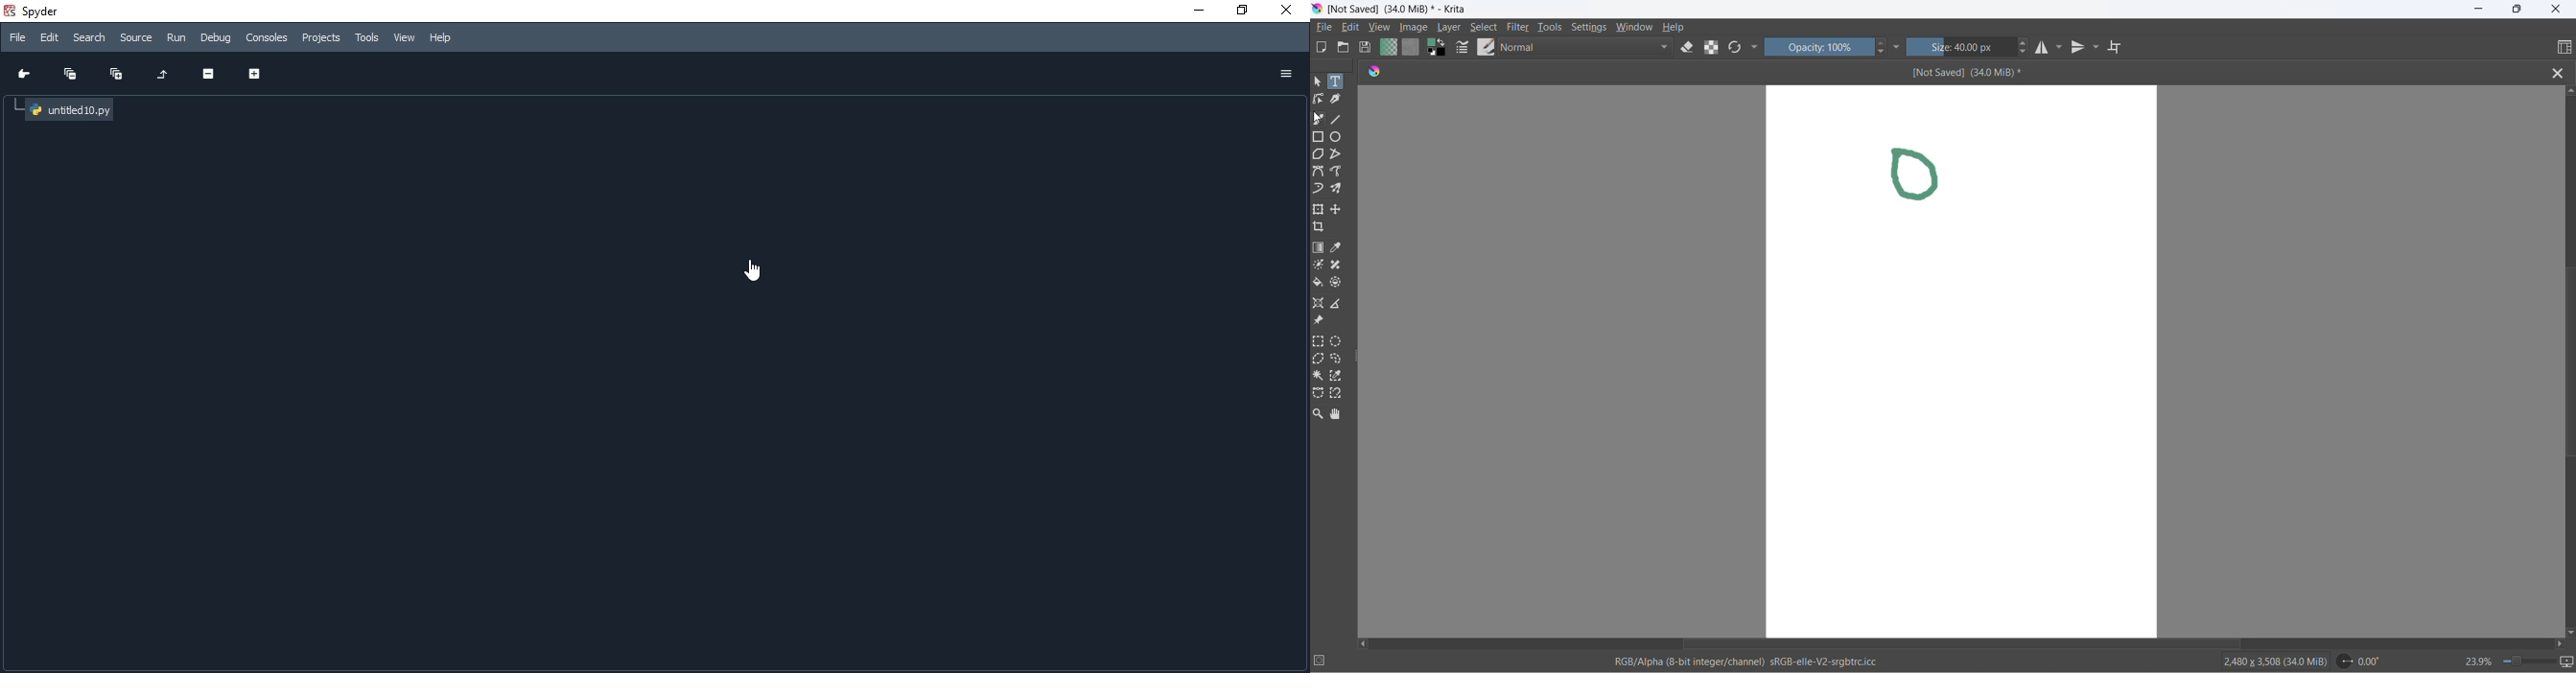  What do you see at coordinates (1376, 72) in the screenshot?
I see `app icon` at bounding box center [1376, 72].